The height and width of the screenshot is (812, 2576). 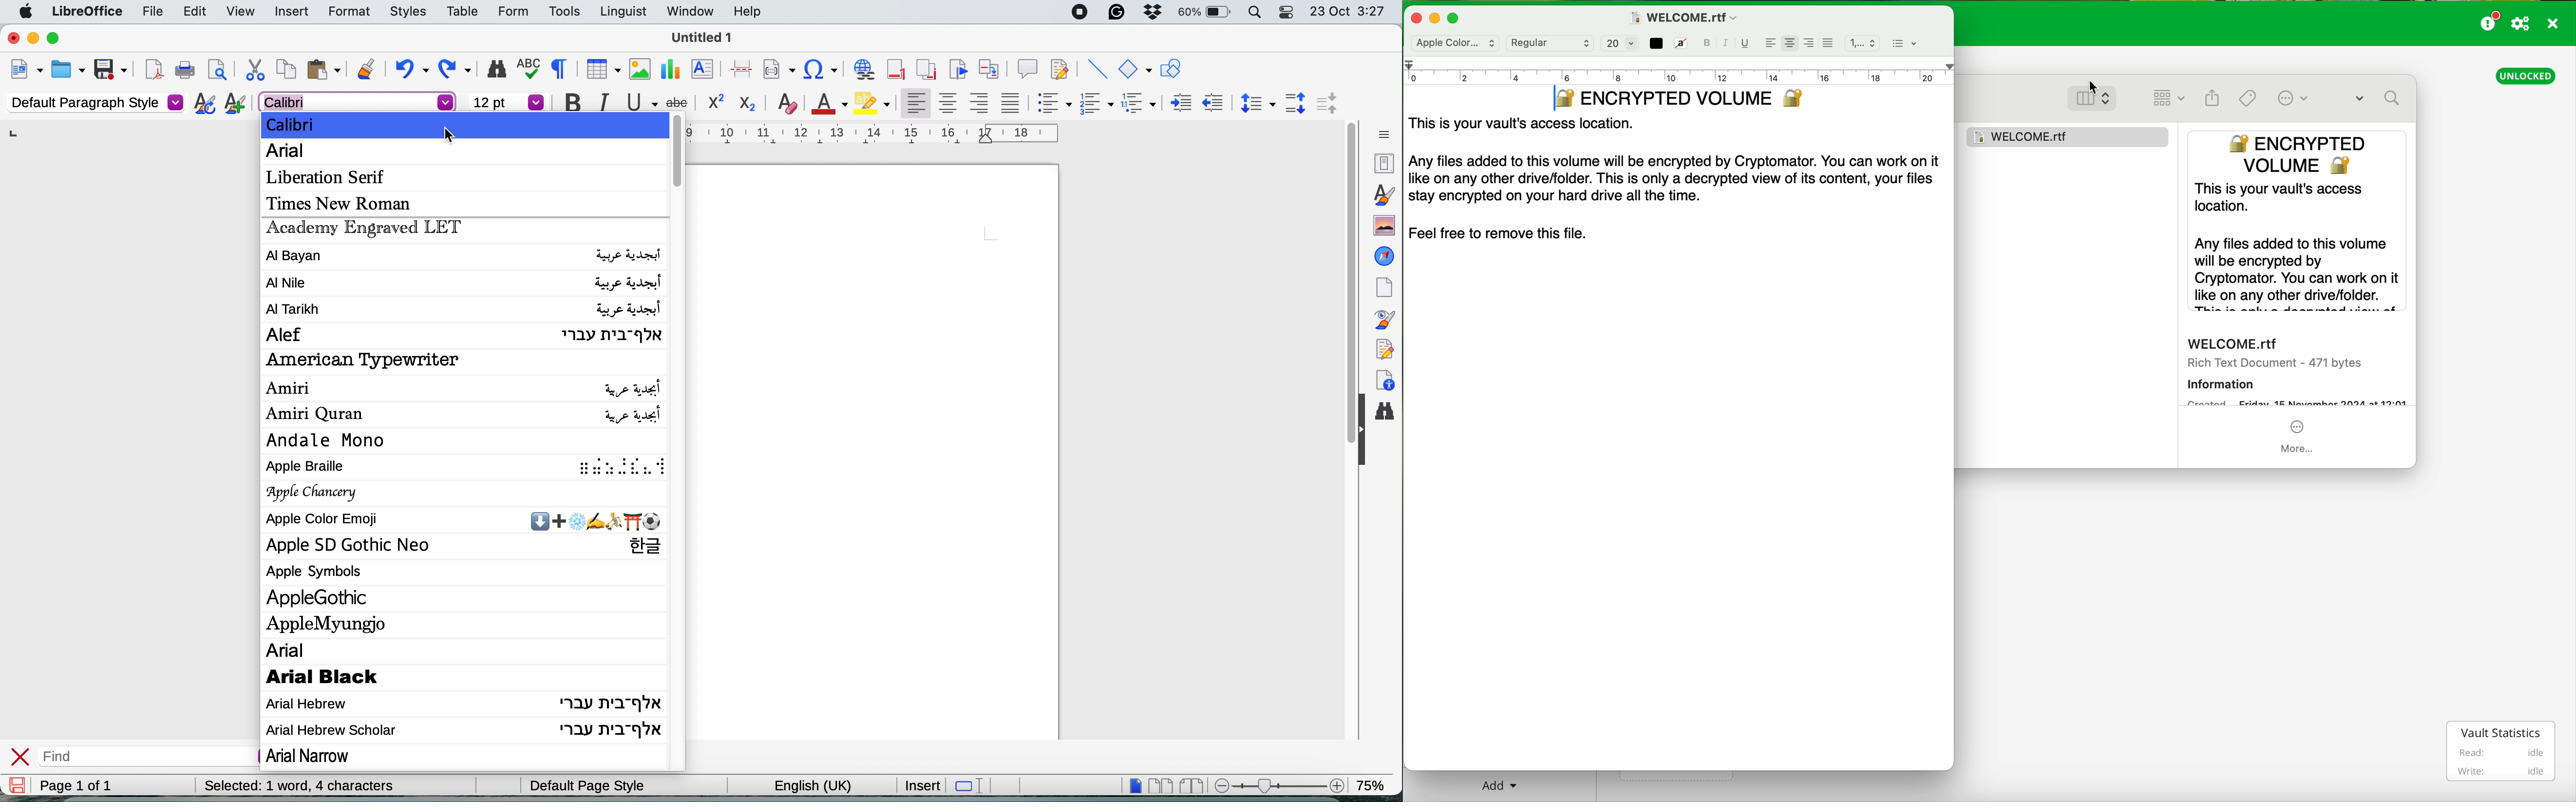 I want to click on styles, so click(x=1383, y=193).